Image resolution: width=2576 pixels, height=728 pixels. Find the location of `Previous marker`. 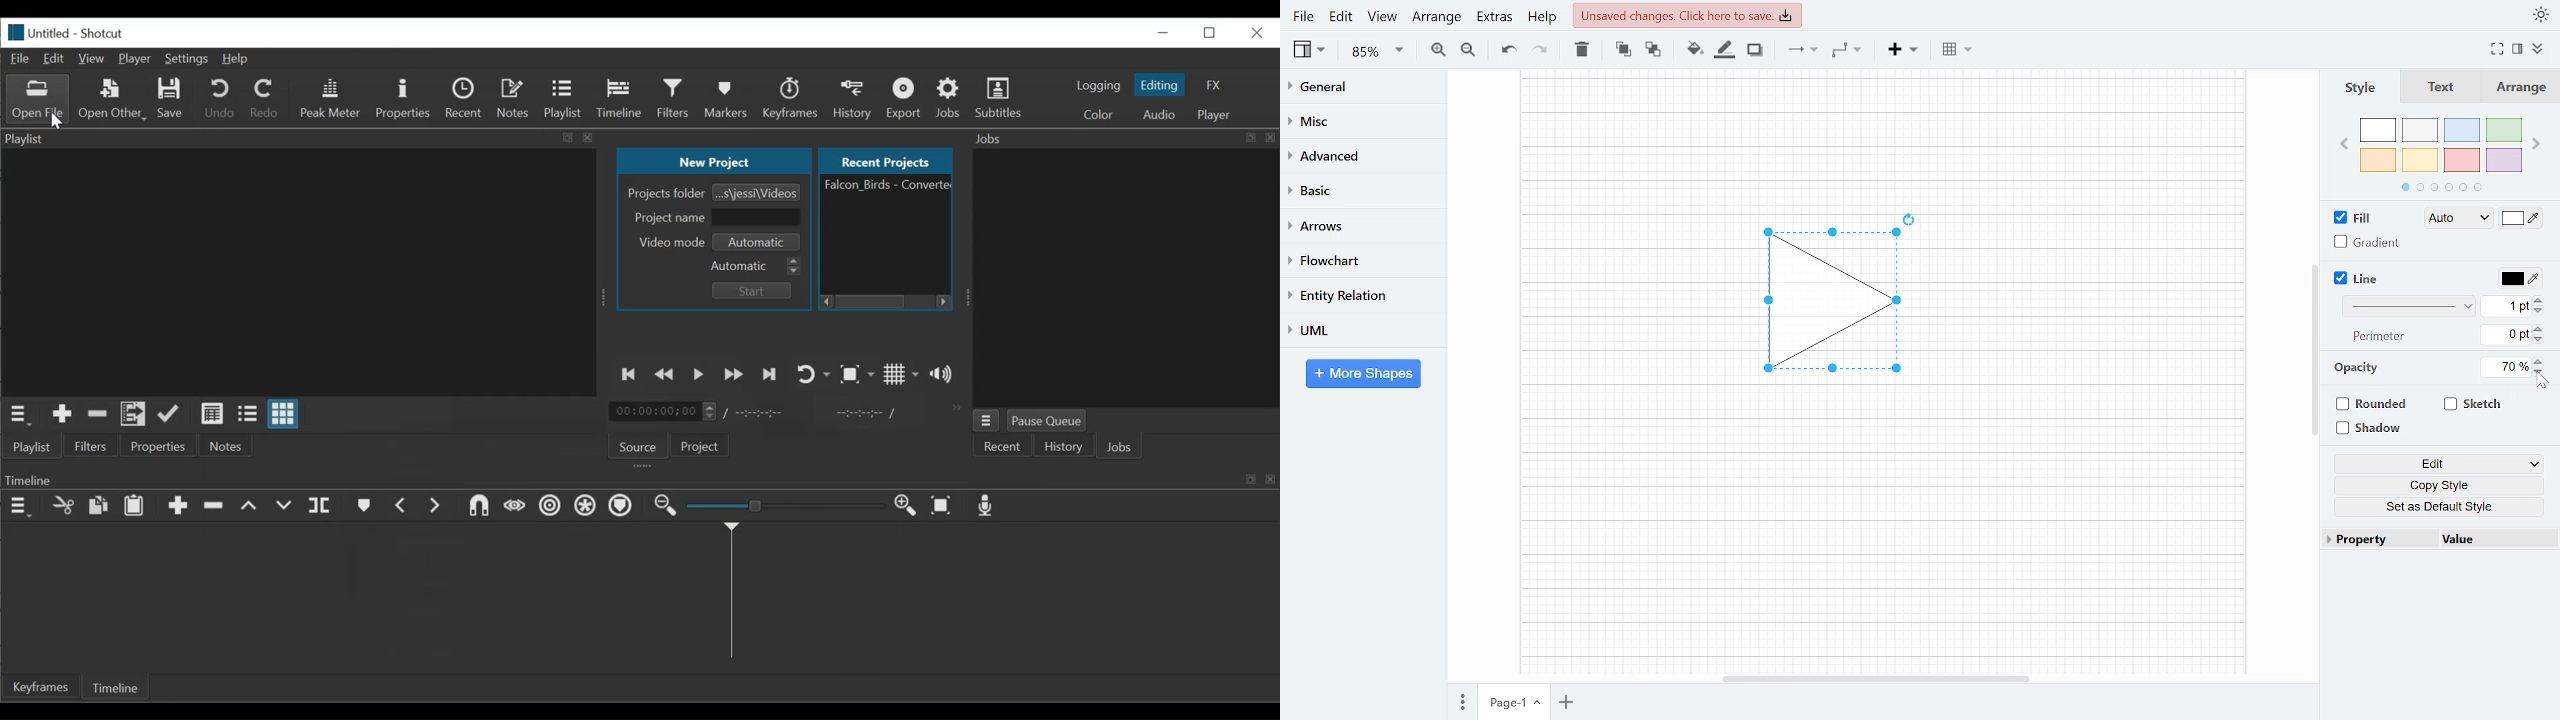

Previous marker is located at coordinates (402, 505).